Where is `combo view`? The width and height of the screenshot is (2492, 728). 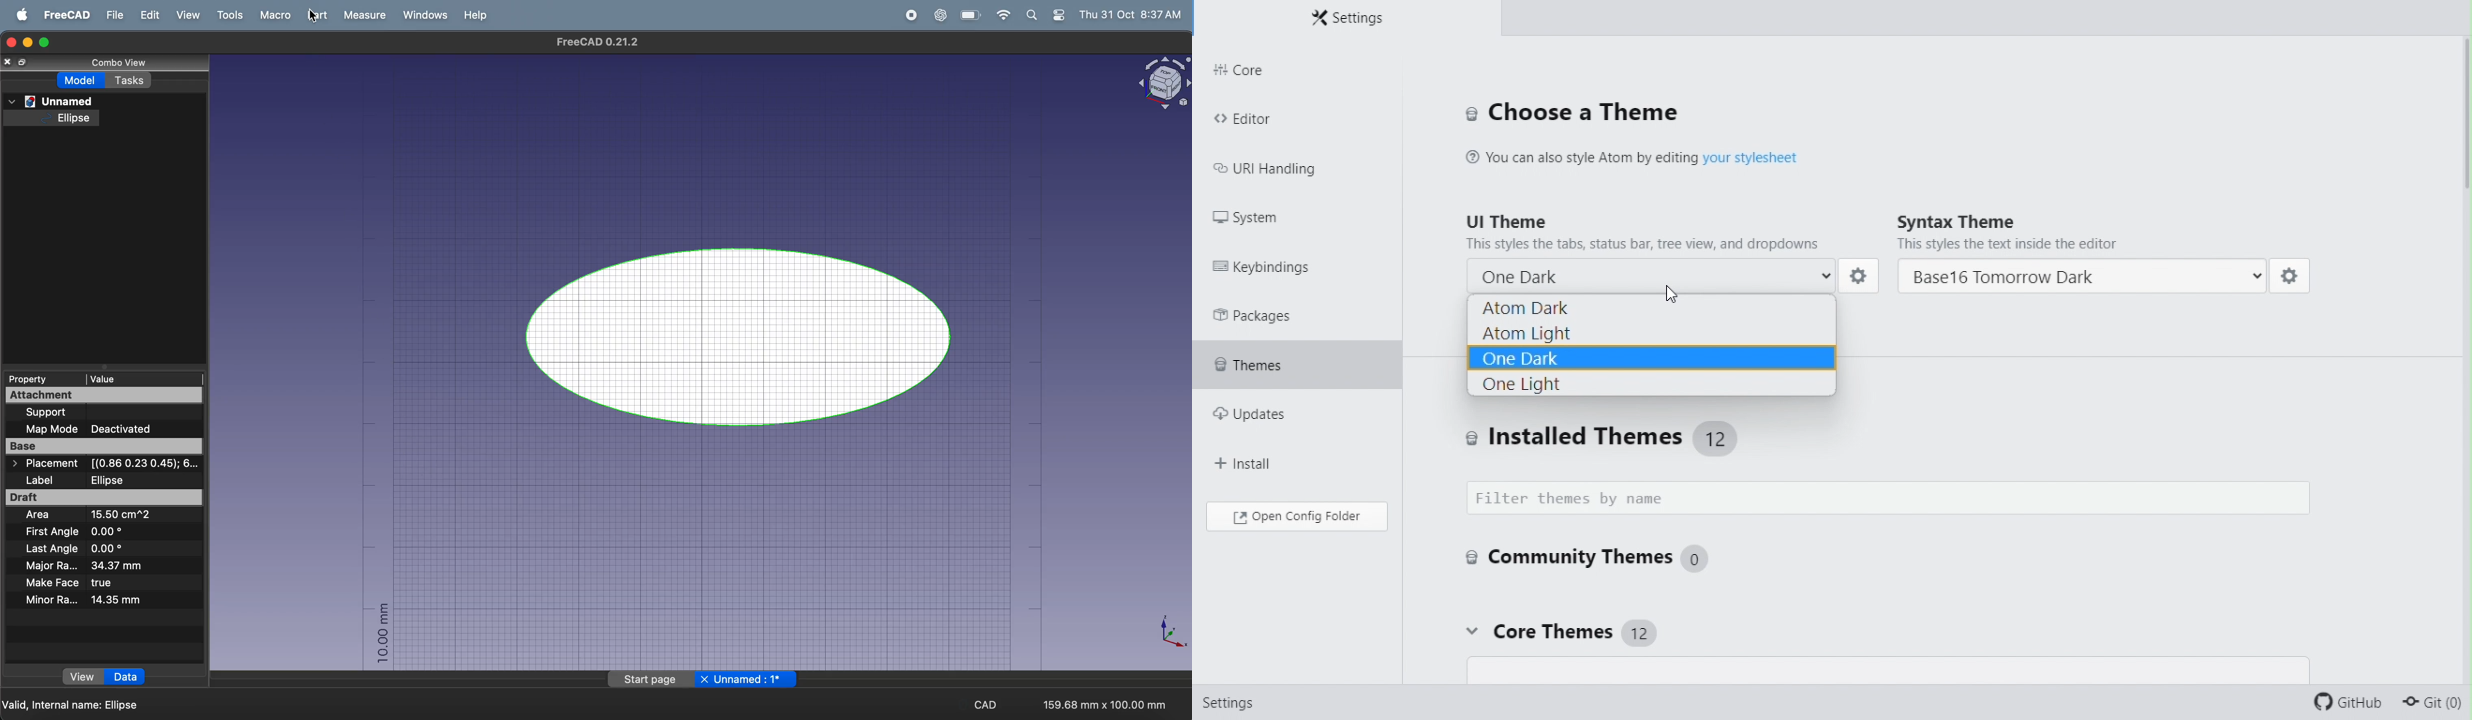 combo view is located at coordinates (130, 64).